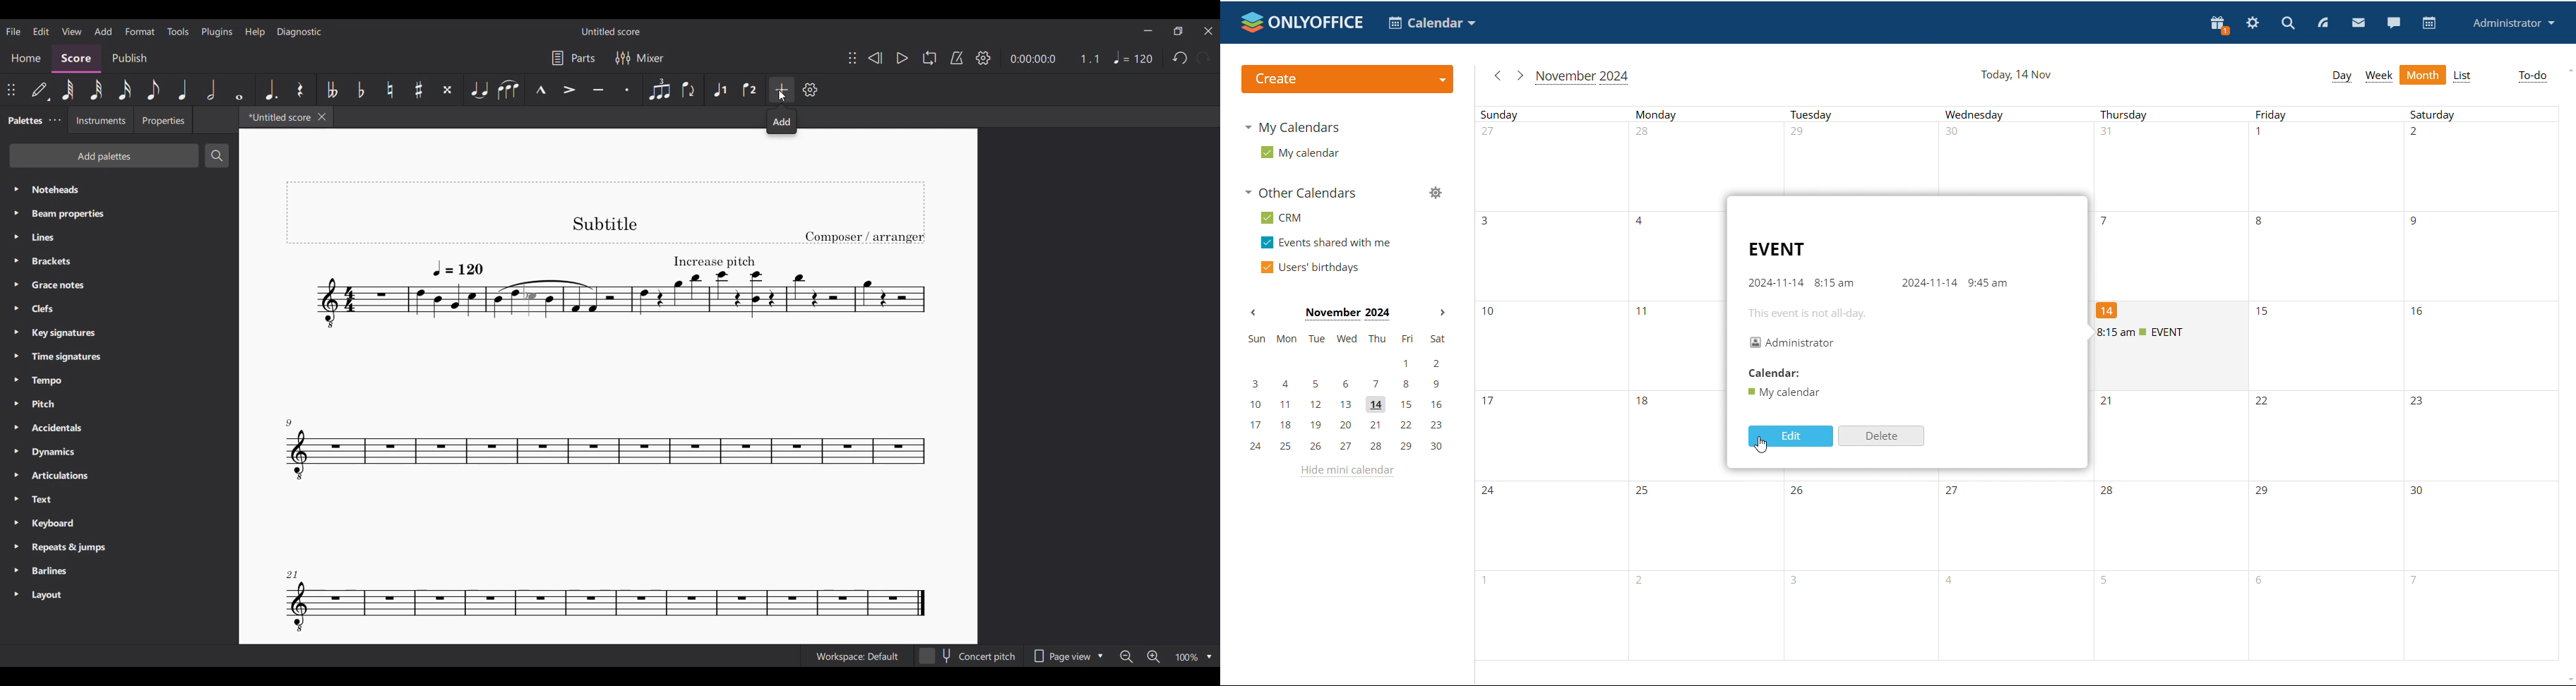  Describe the element at coordinates (129, 58) in the screenshot. I see `Publish section` at that location.